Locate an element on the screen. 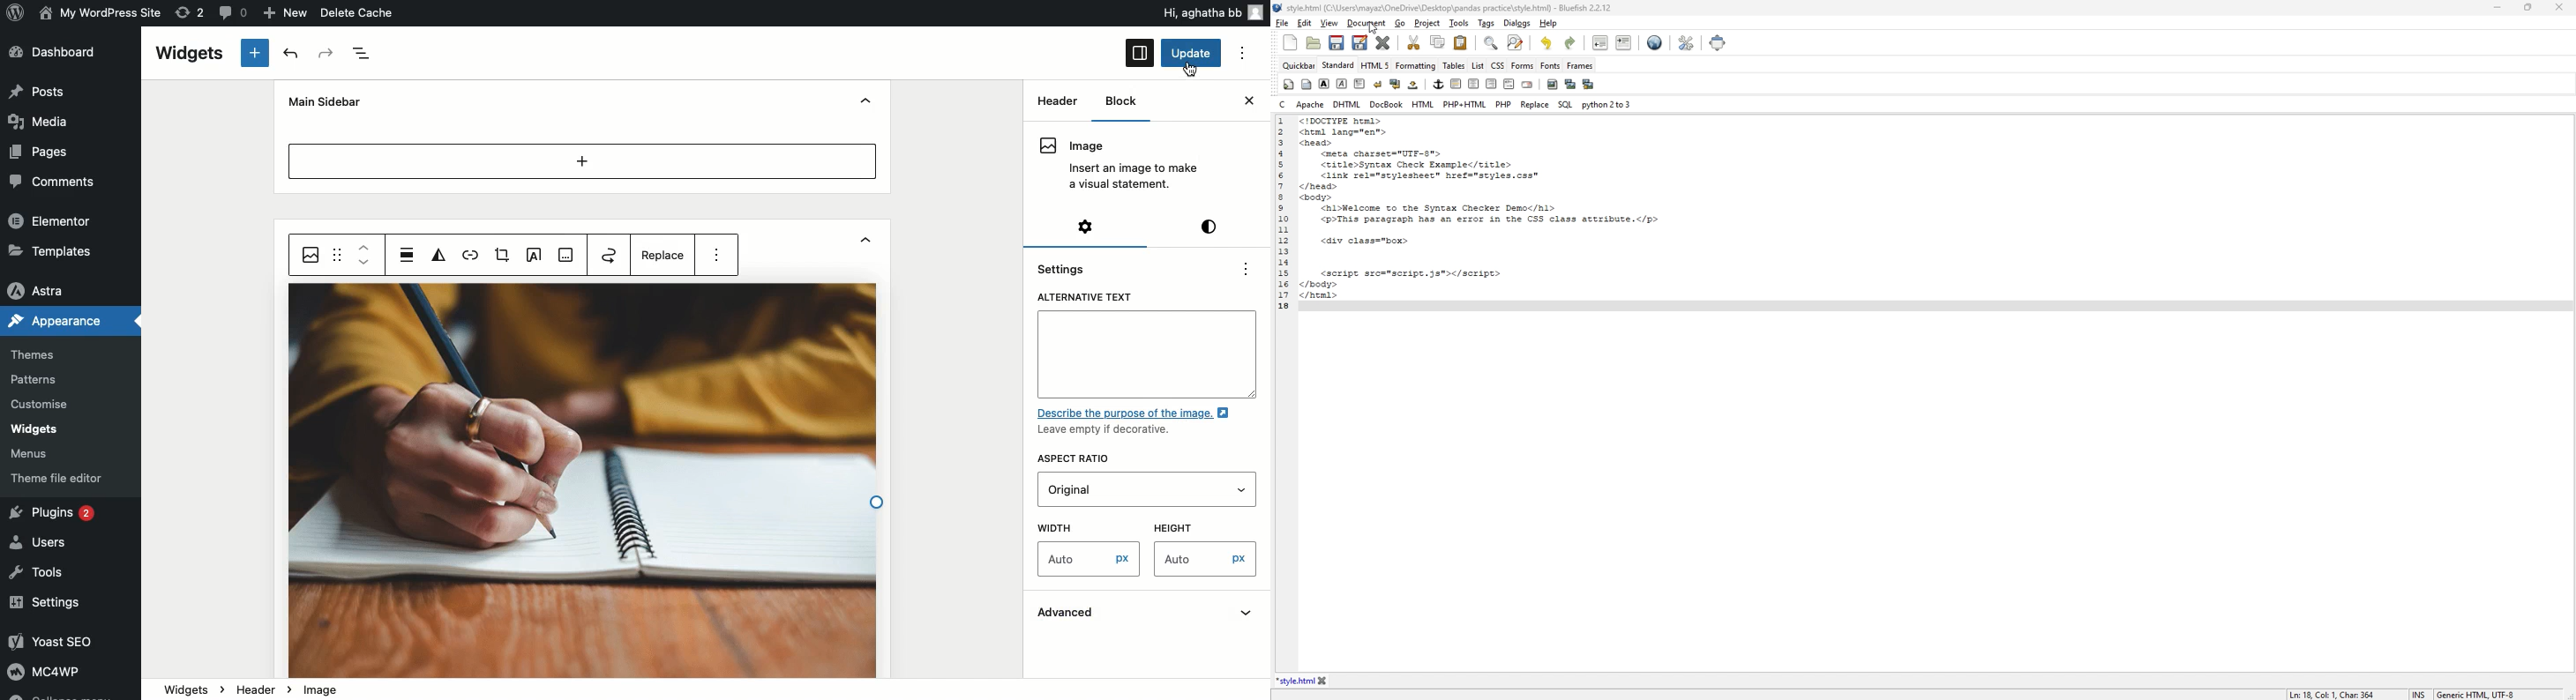 The image size is (2576, 700). bold is located at coordinates (1323, 85).